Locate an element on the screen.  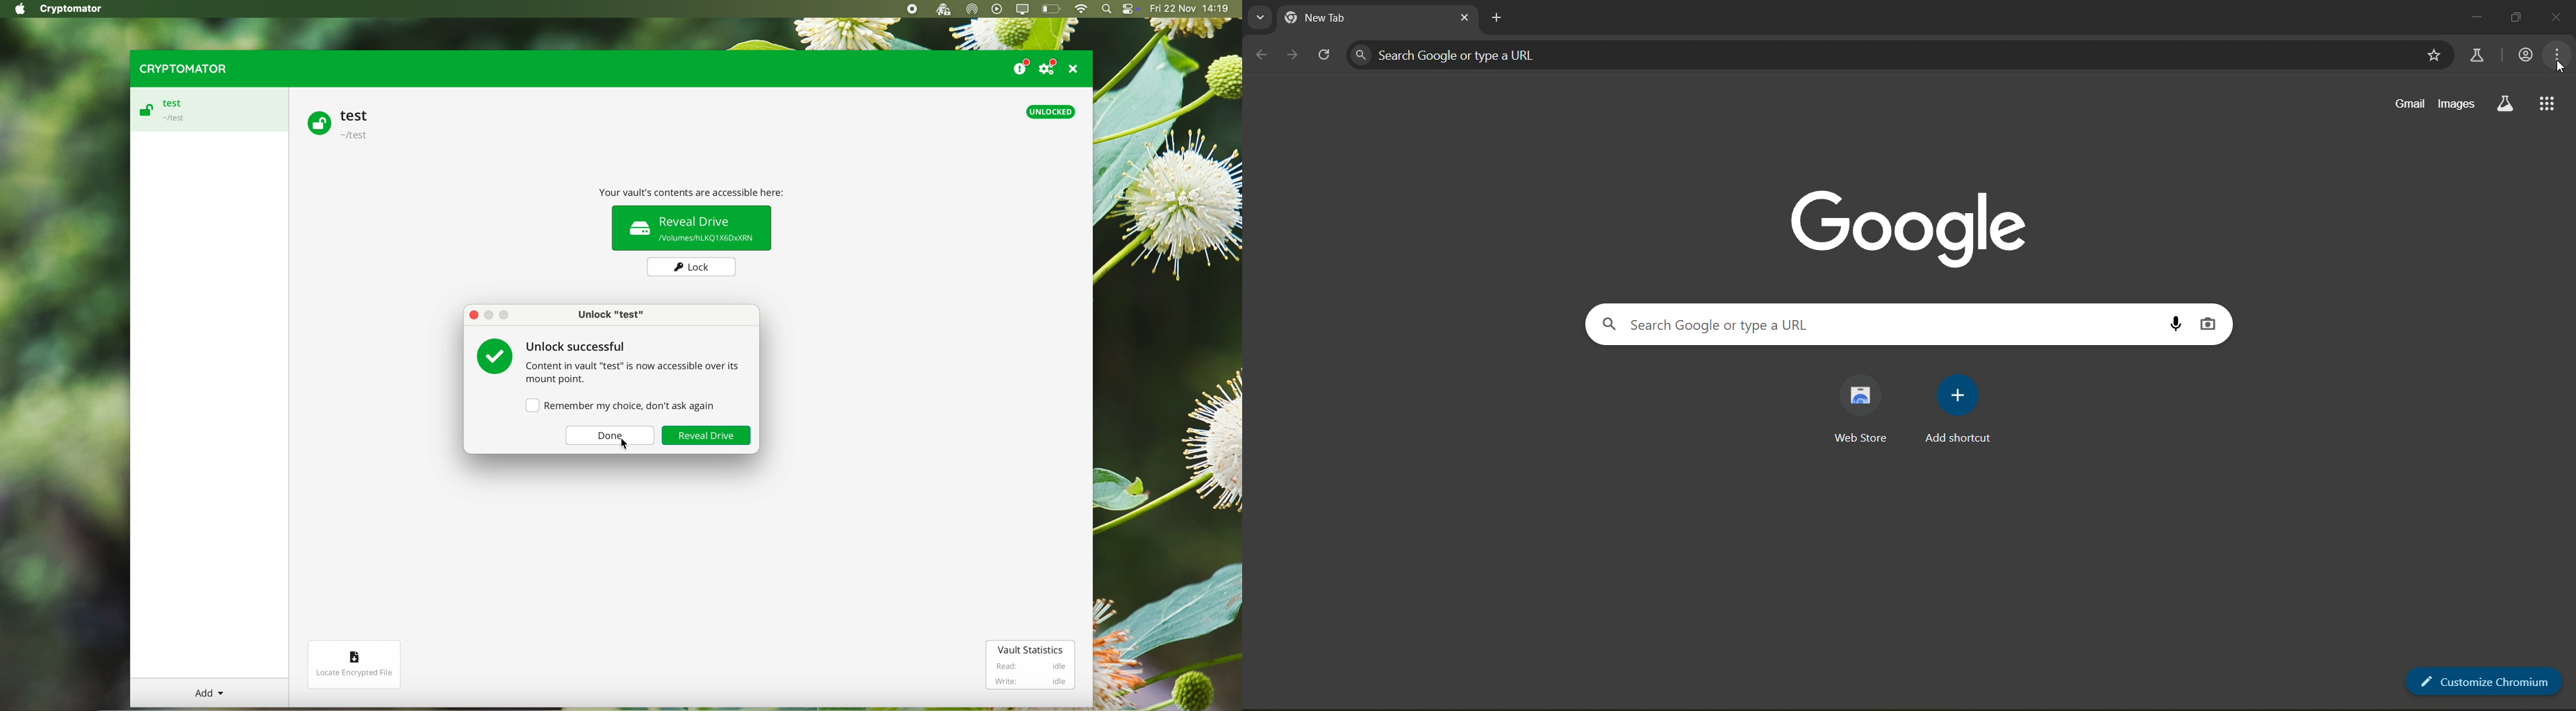
battery is located at coordinates (1052, 10).